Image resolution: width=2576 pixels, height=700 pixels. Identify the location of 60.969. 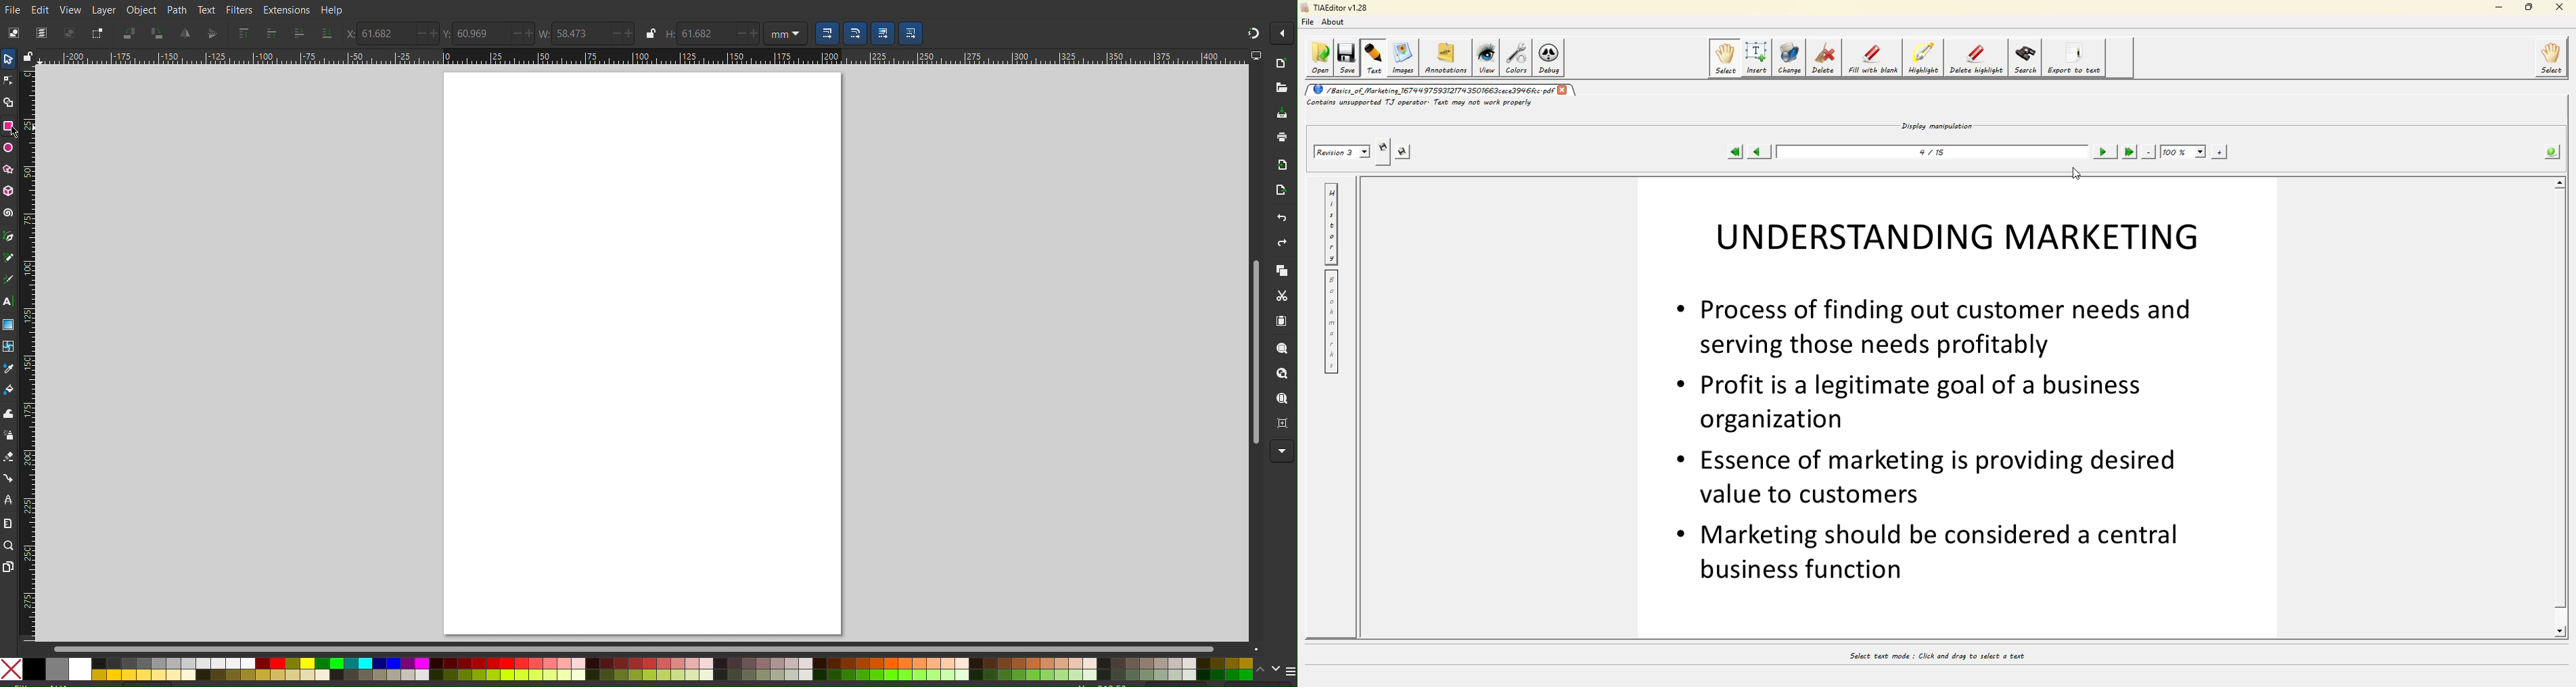
(483, 34).